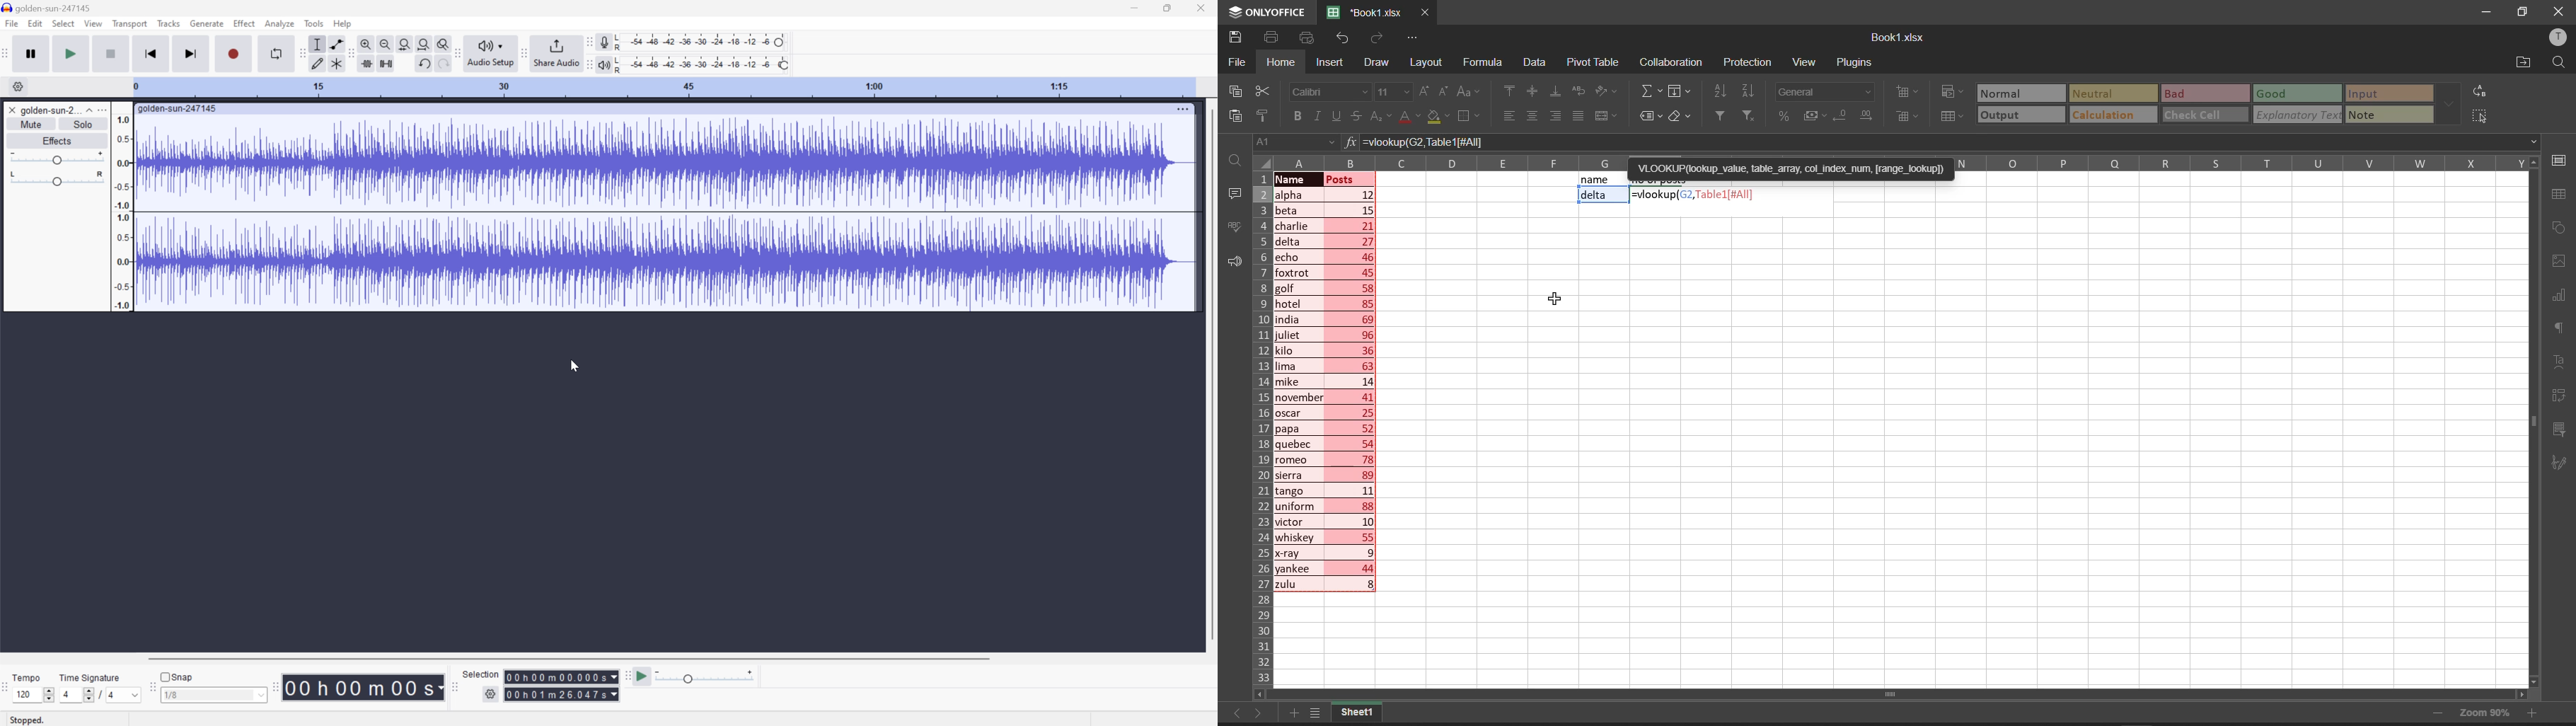 Image resolution: width=2576 pixels, height=728 pixels. I want to click on Silence audio selection, so click(388, 62).